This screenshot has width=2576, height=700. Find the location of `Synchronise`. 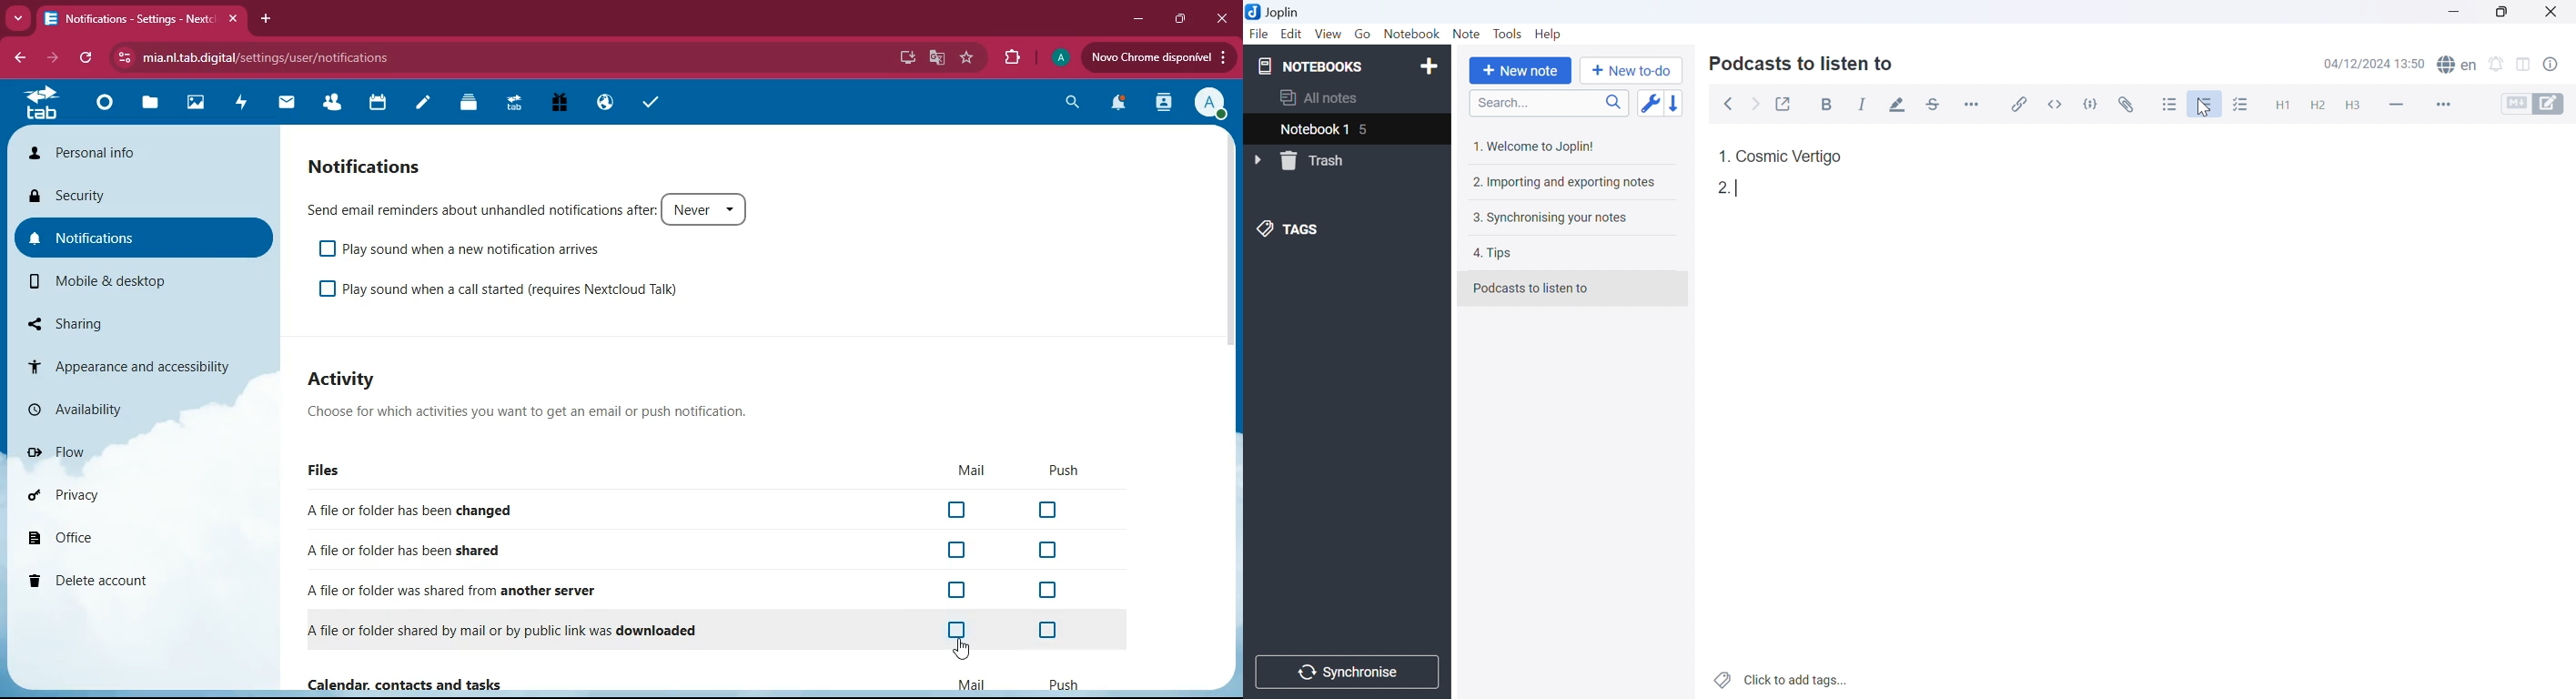

Synchronise is located at coordinates (1349, 673).